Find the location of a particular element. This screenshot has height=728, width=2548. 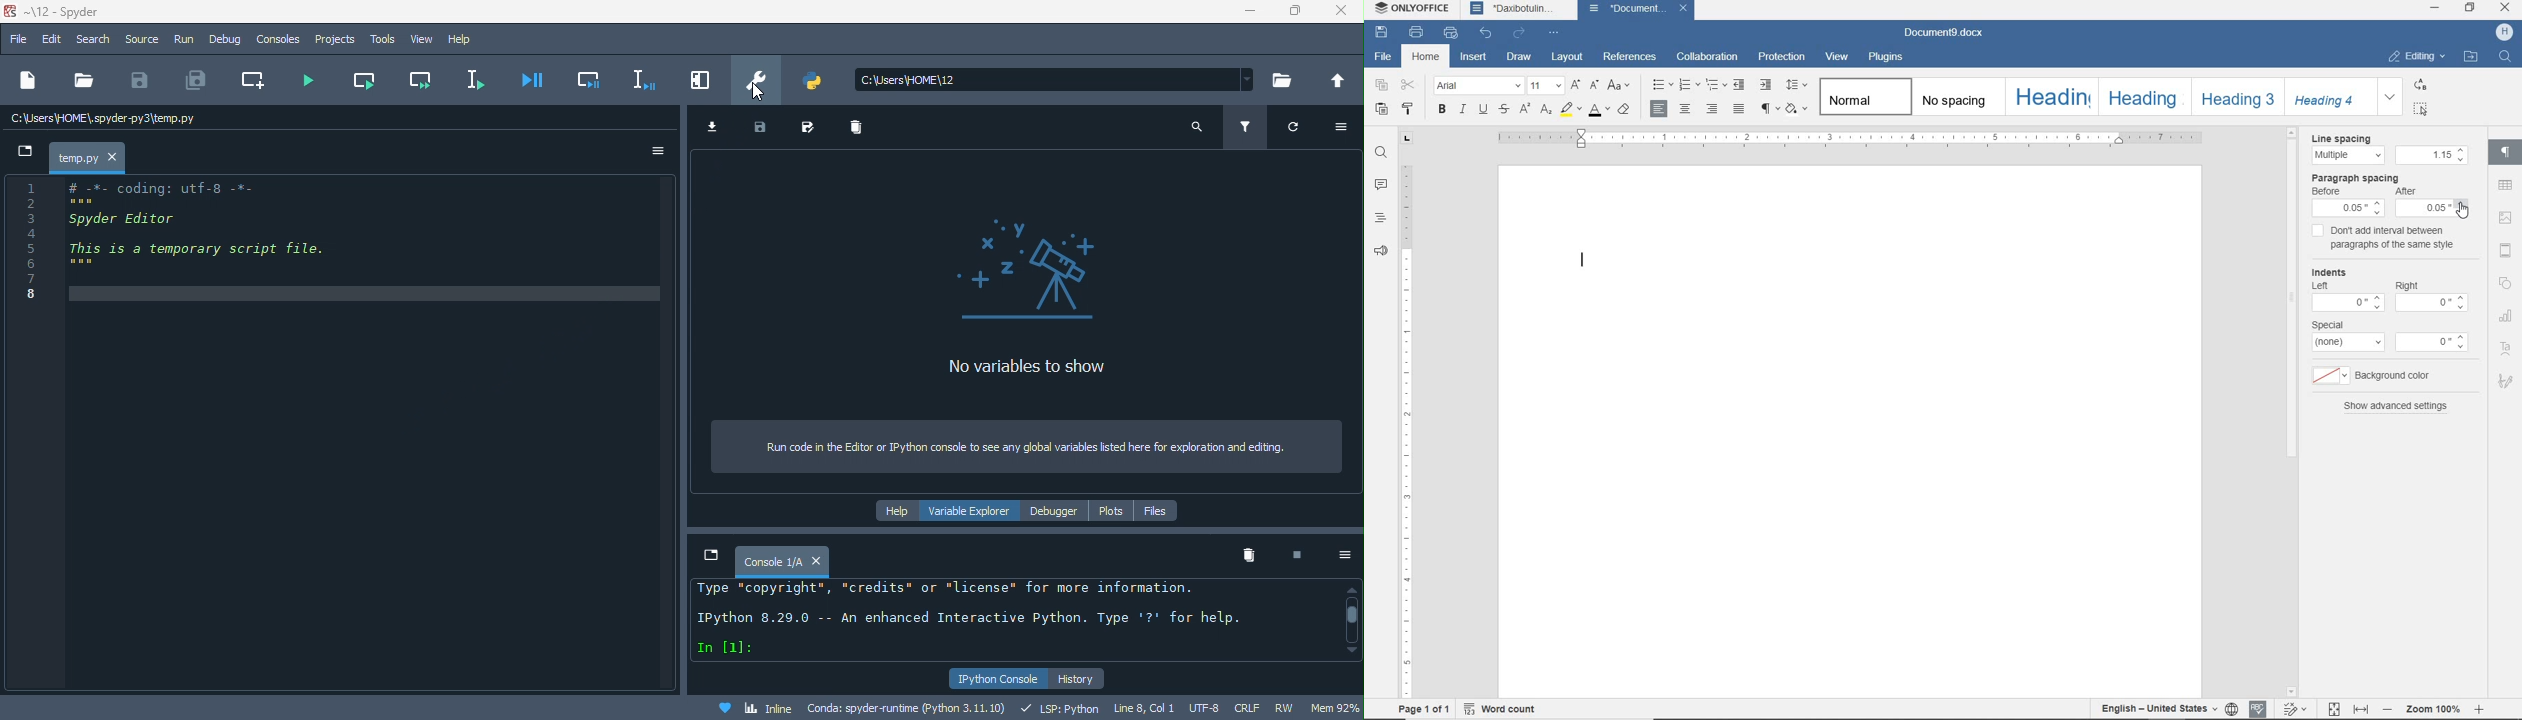

rw is located at coordinates (1289, 708).